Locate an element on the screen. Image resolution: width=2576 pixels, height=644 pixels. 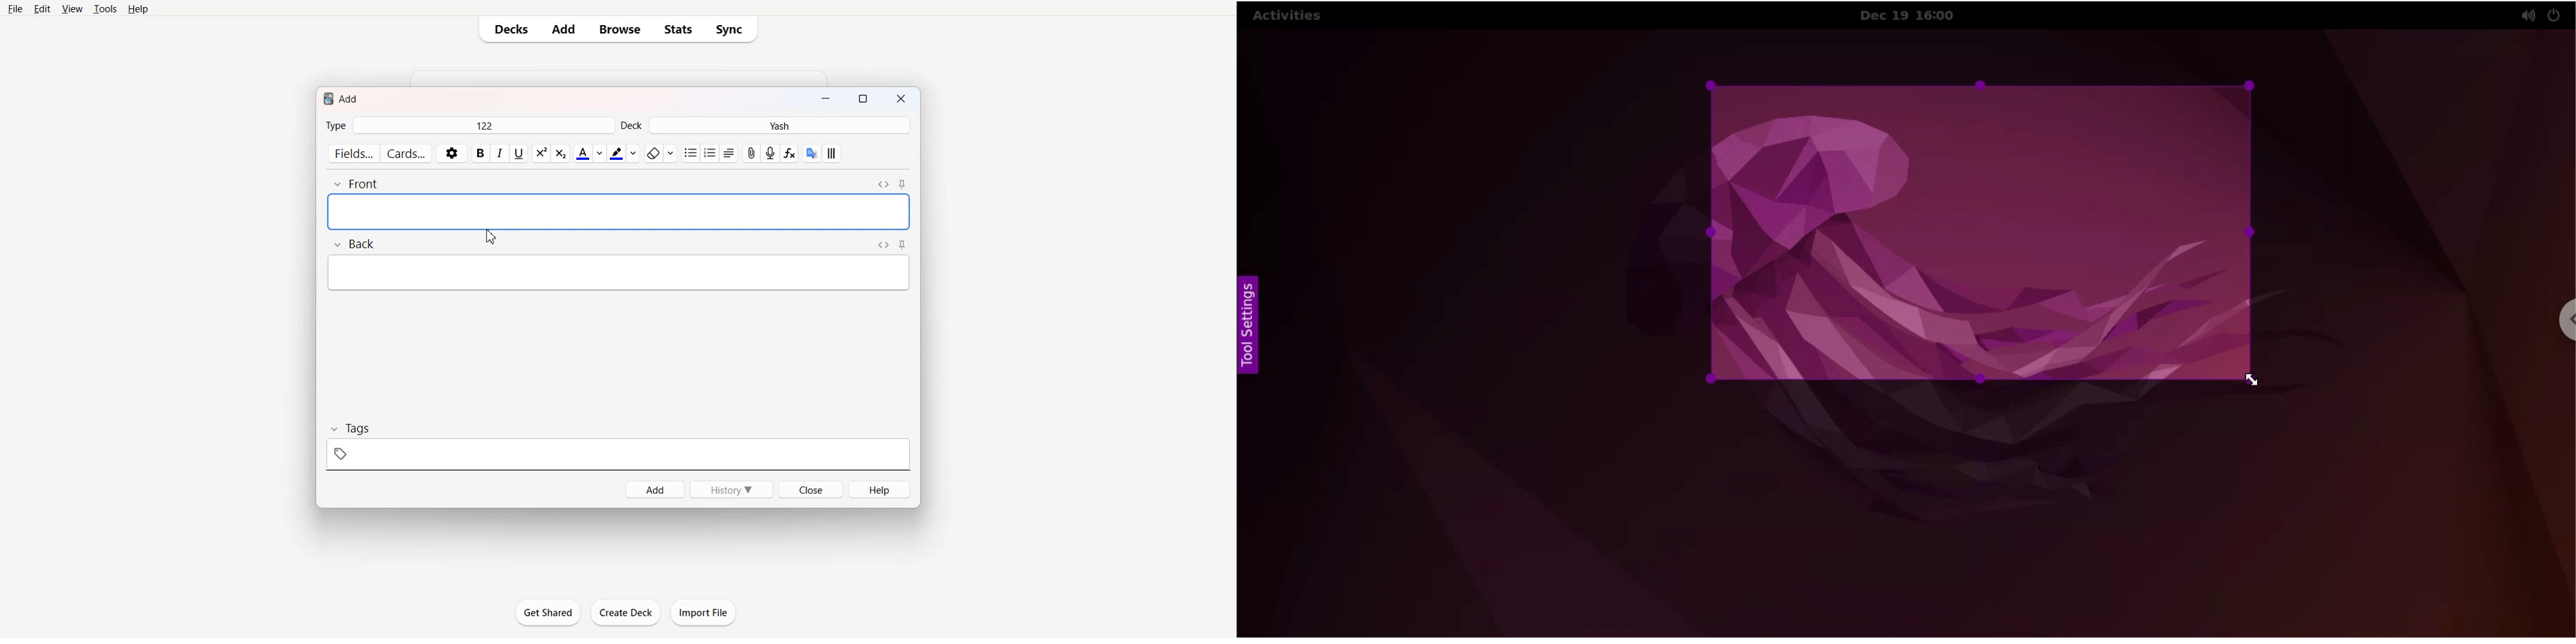
Text Color is located at coordinates (589, 153).